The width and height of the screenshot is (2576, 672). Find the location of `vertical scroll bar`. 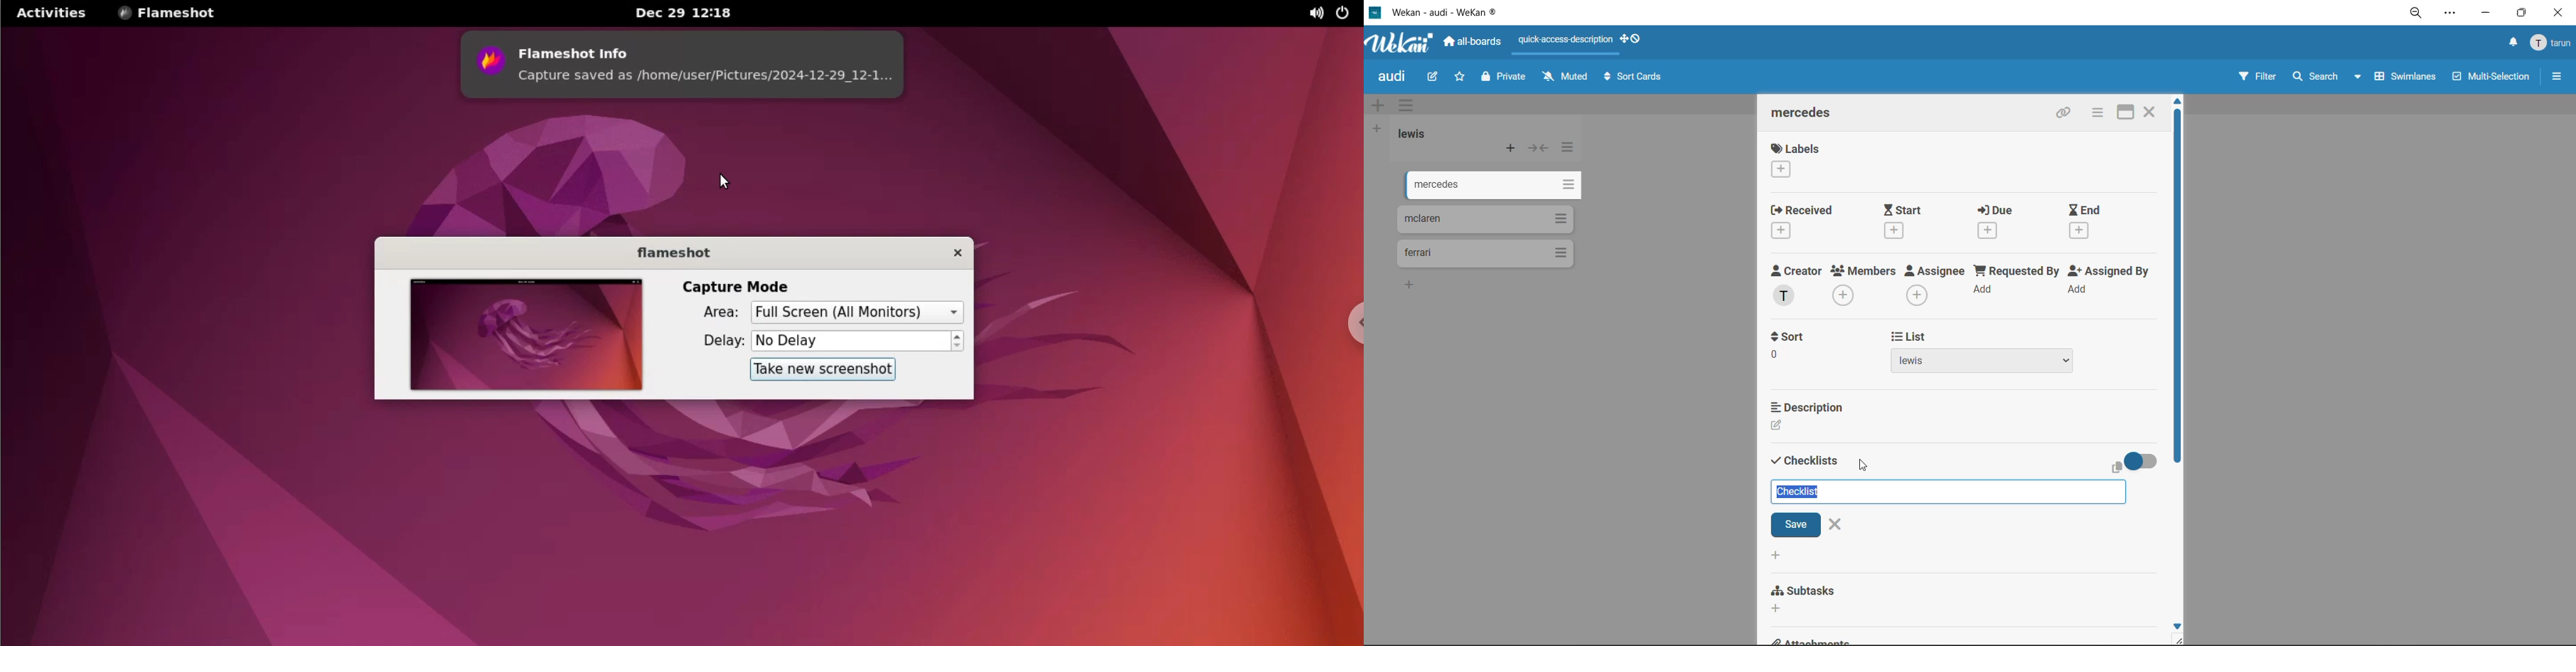

vertical scroll bar is located at coordinates (2177, 288).